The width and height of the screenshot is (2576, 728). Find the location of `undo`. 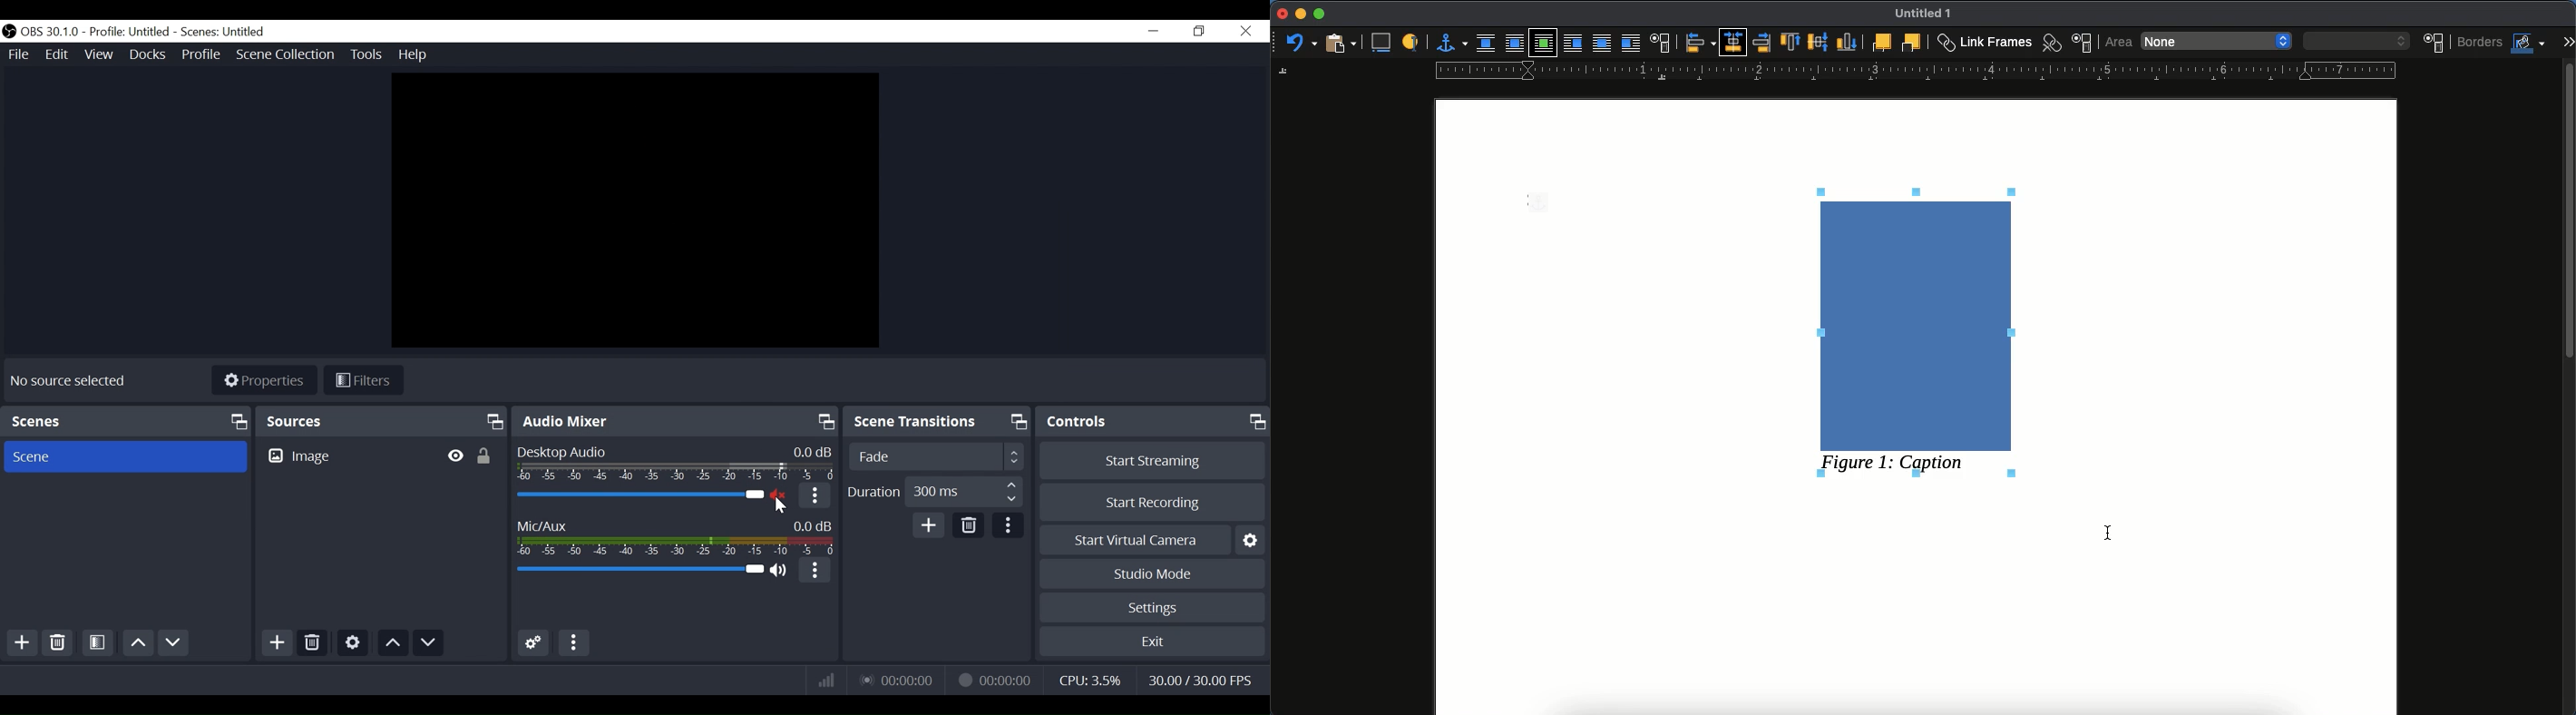

undo is located at coordinates (1298, 43).